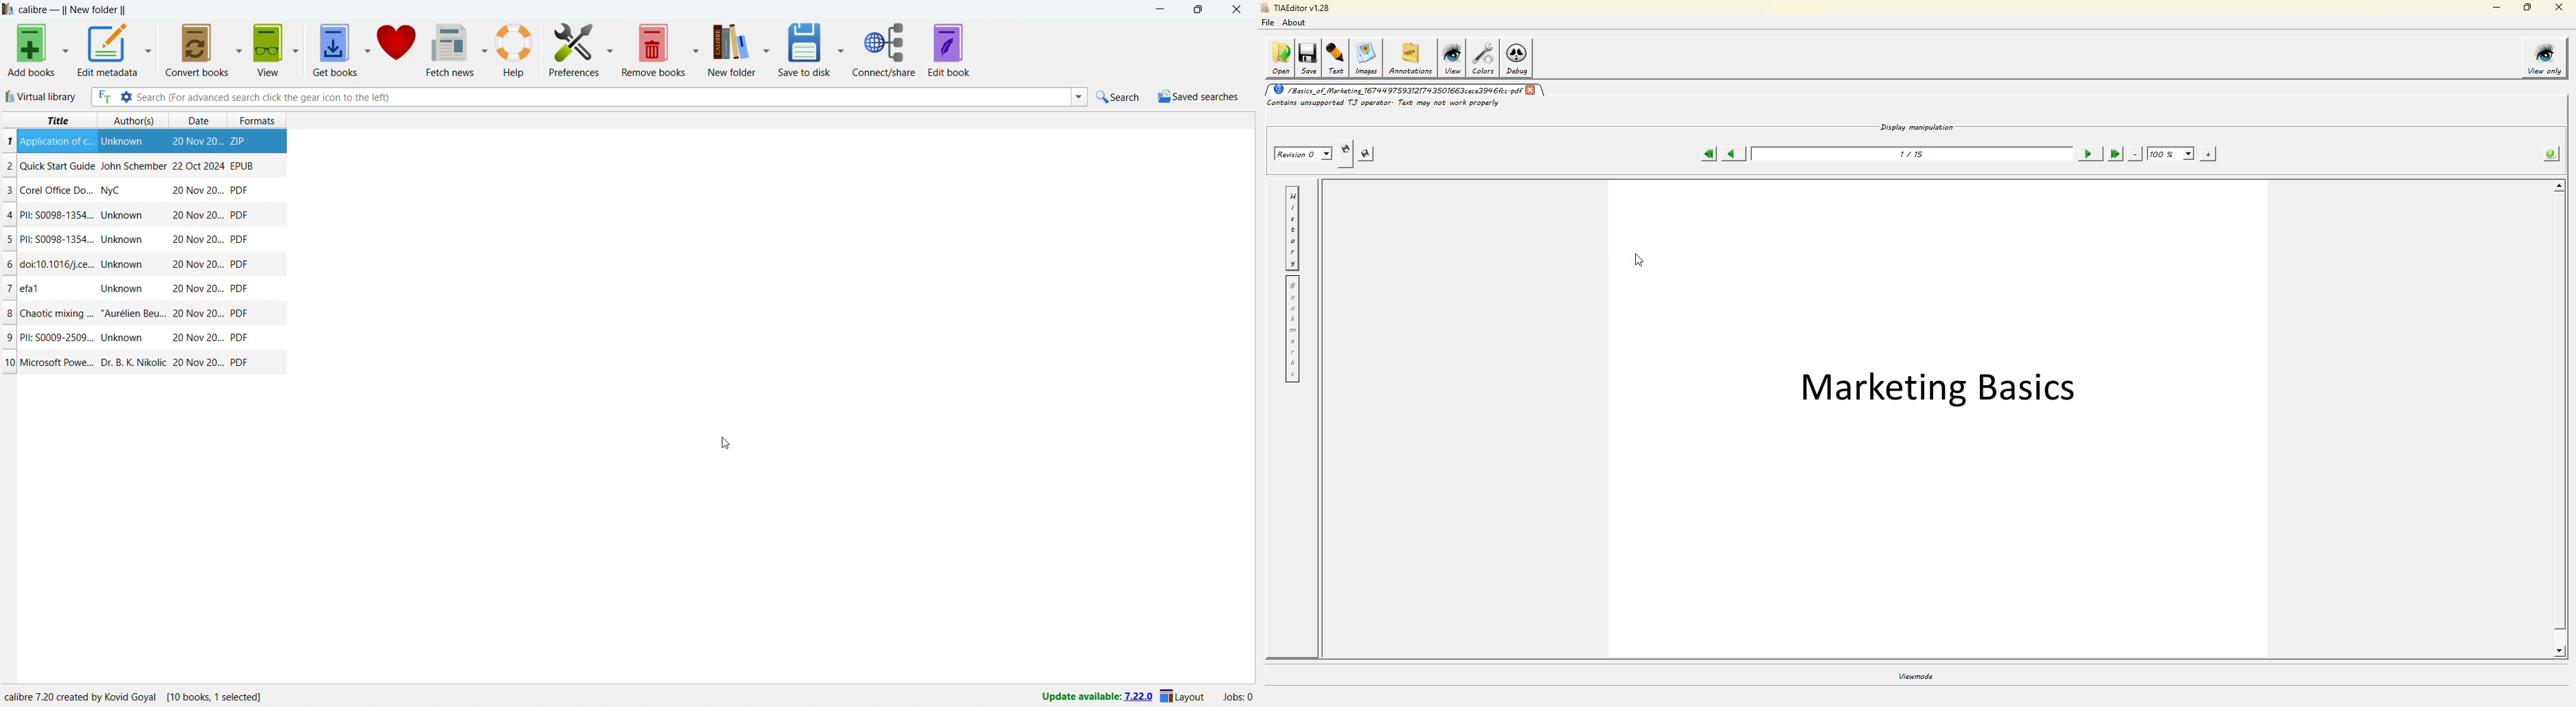 This screenshot has height=728, width=2576. Describe the element at coordinates (43, 96) in the screenshot. I see `virtual library` at that location.